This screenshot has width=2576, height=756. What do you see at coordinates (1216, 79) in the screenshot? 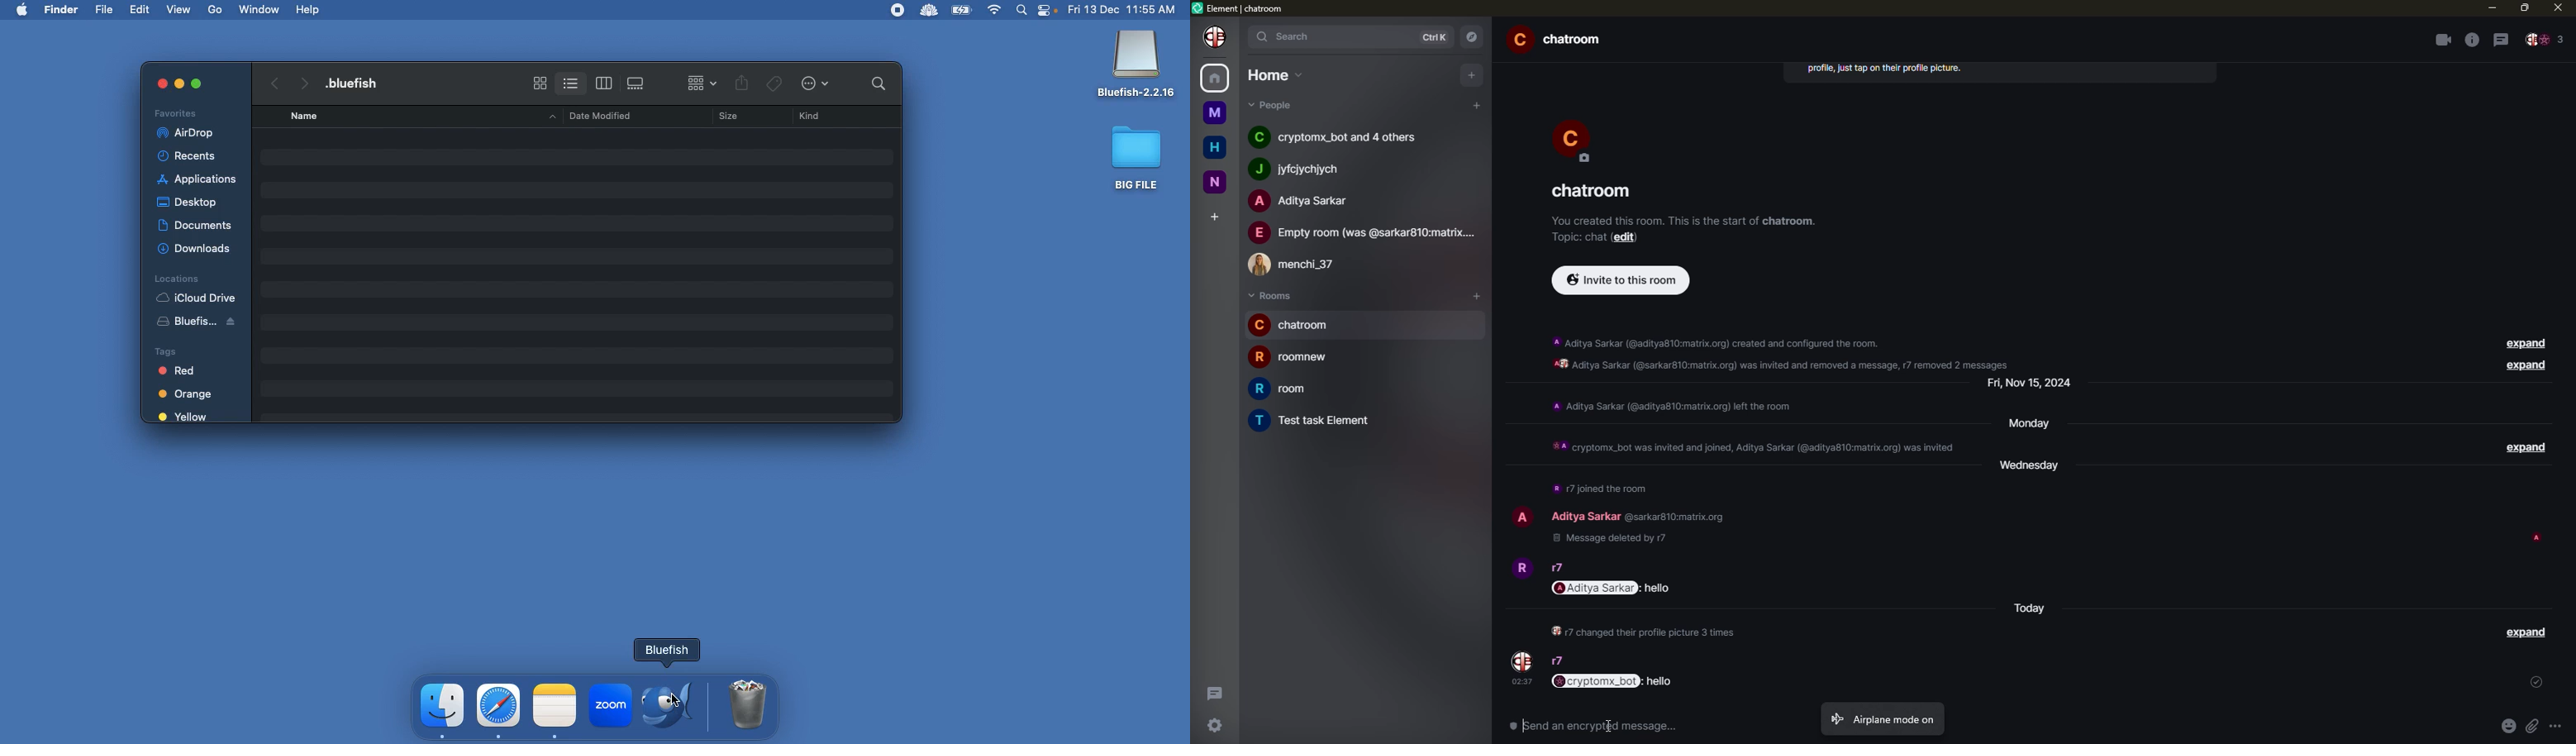
I see `home` at bounding box center [1216, 79].